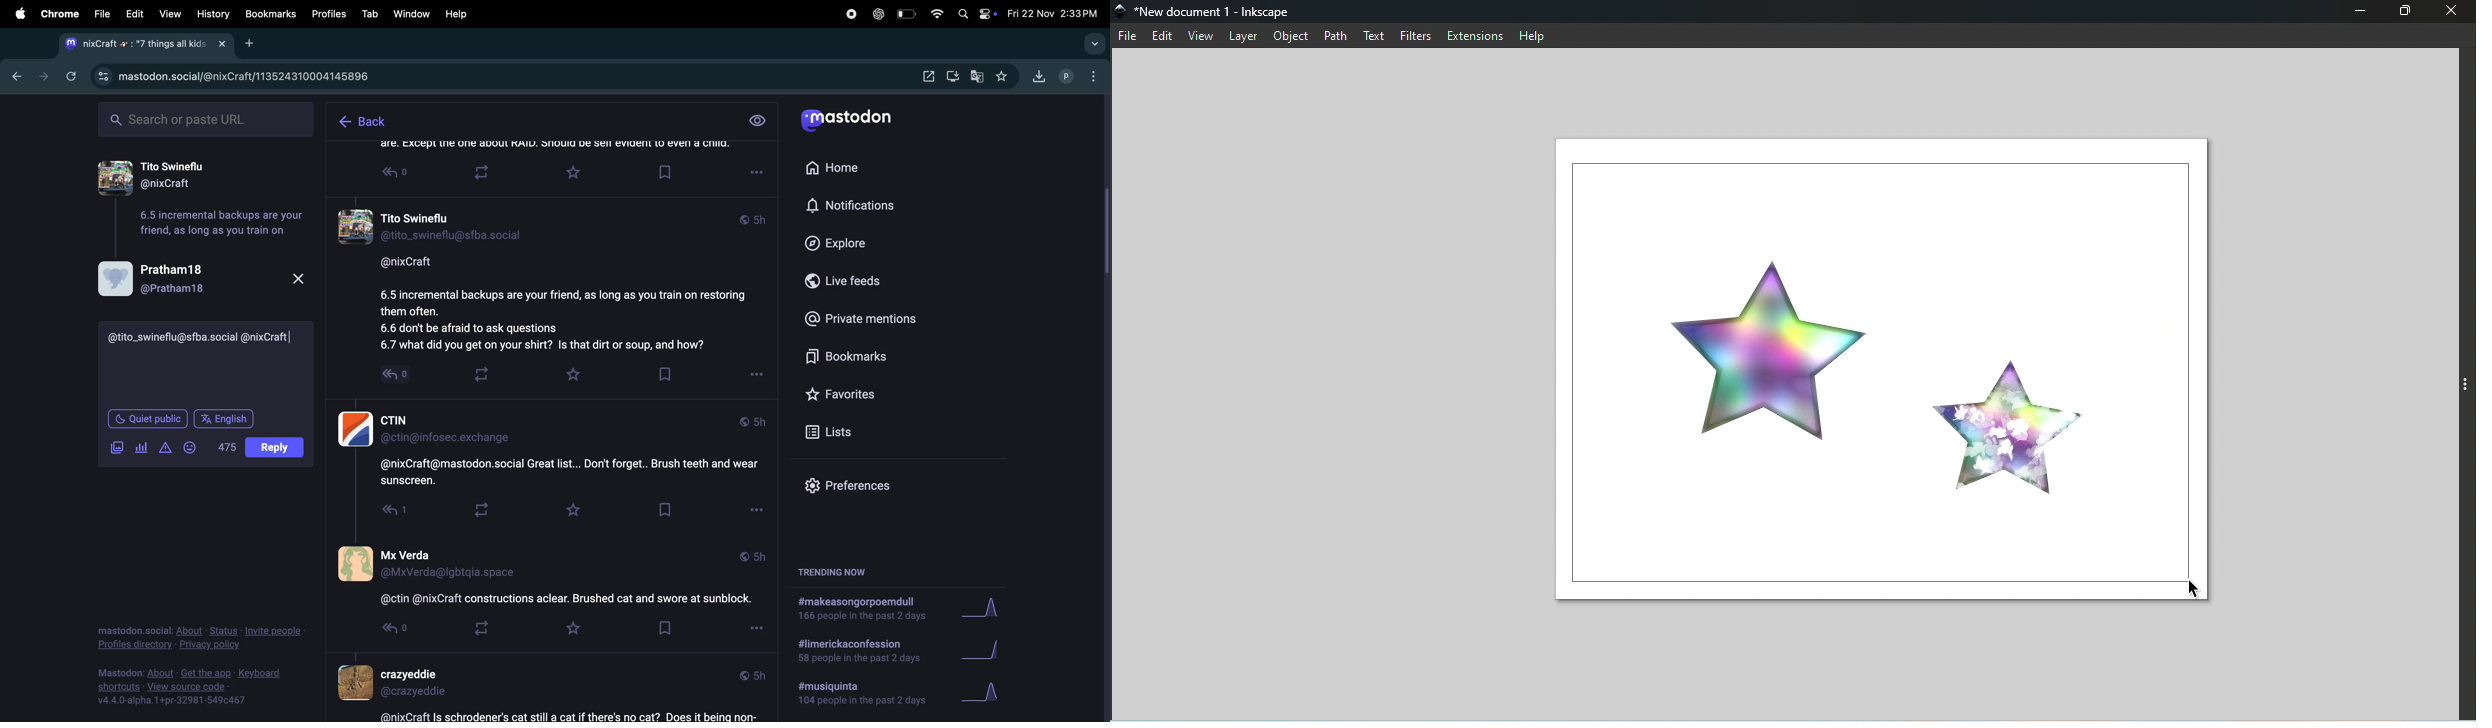 The height and width of the screenshot is (728, 2492). What do you see at coordinates (1292, 38) in the screenshot?
I see `Object` at bounding box center [1292, 38].